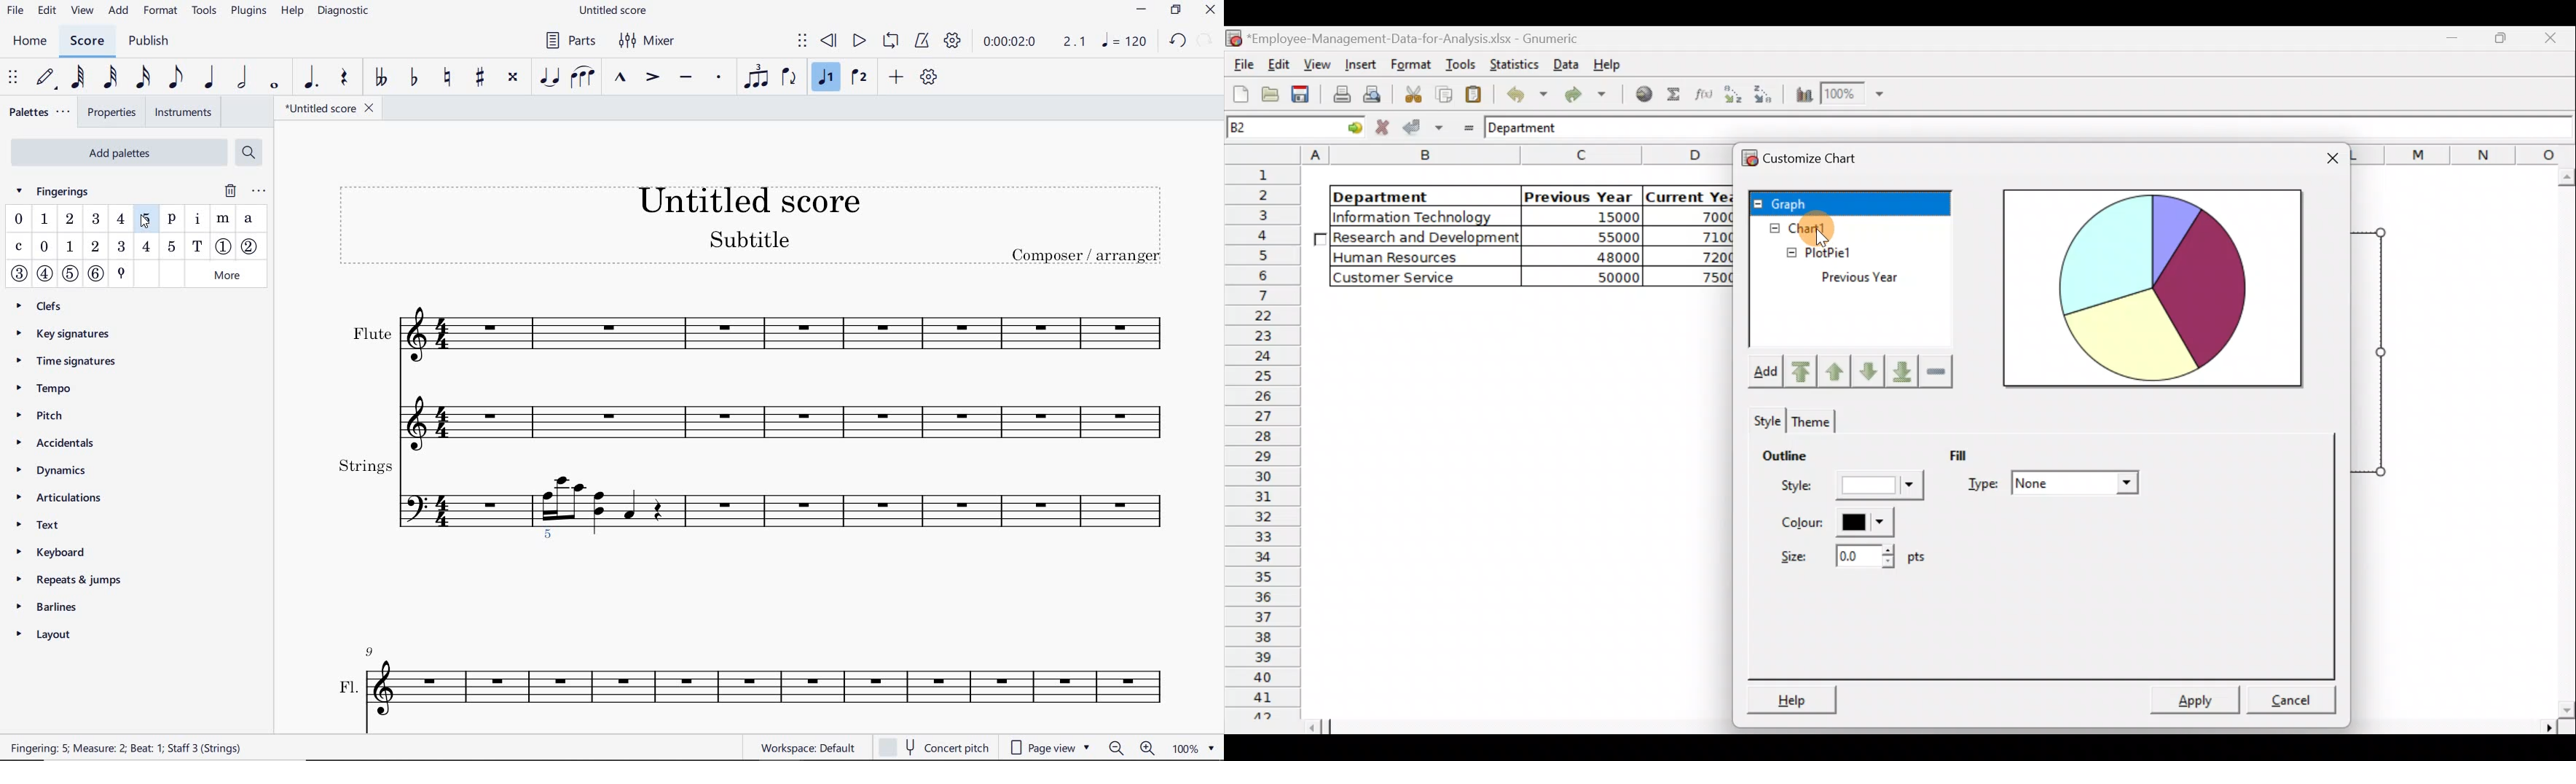  Describe the element at coordinates (1765, 94) in the screenshot. I see `Sort in descending order` at that location.